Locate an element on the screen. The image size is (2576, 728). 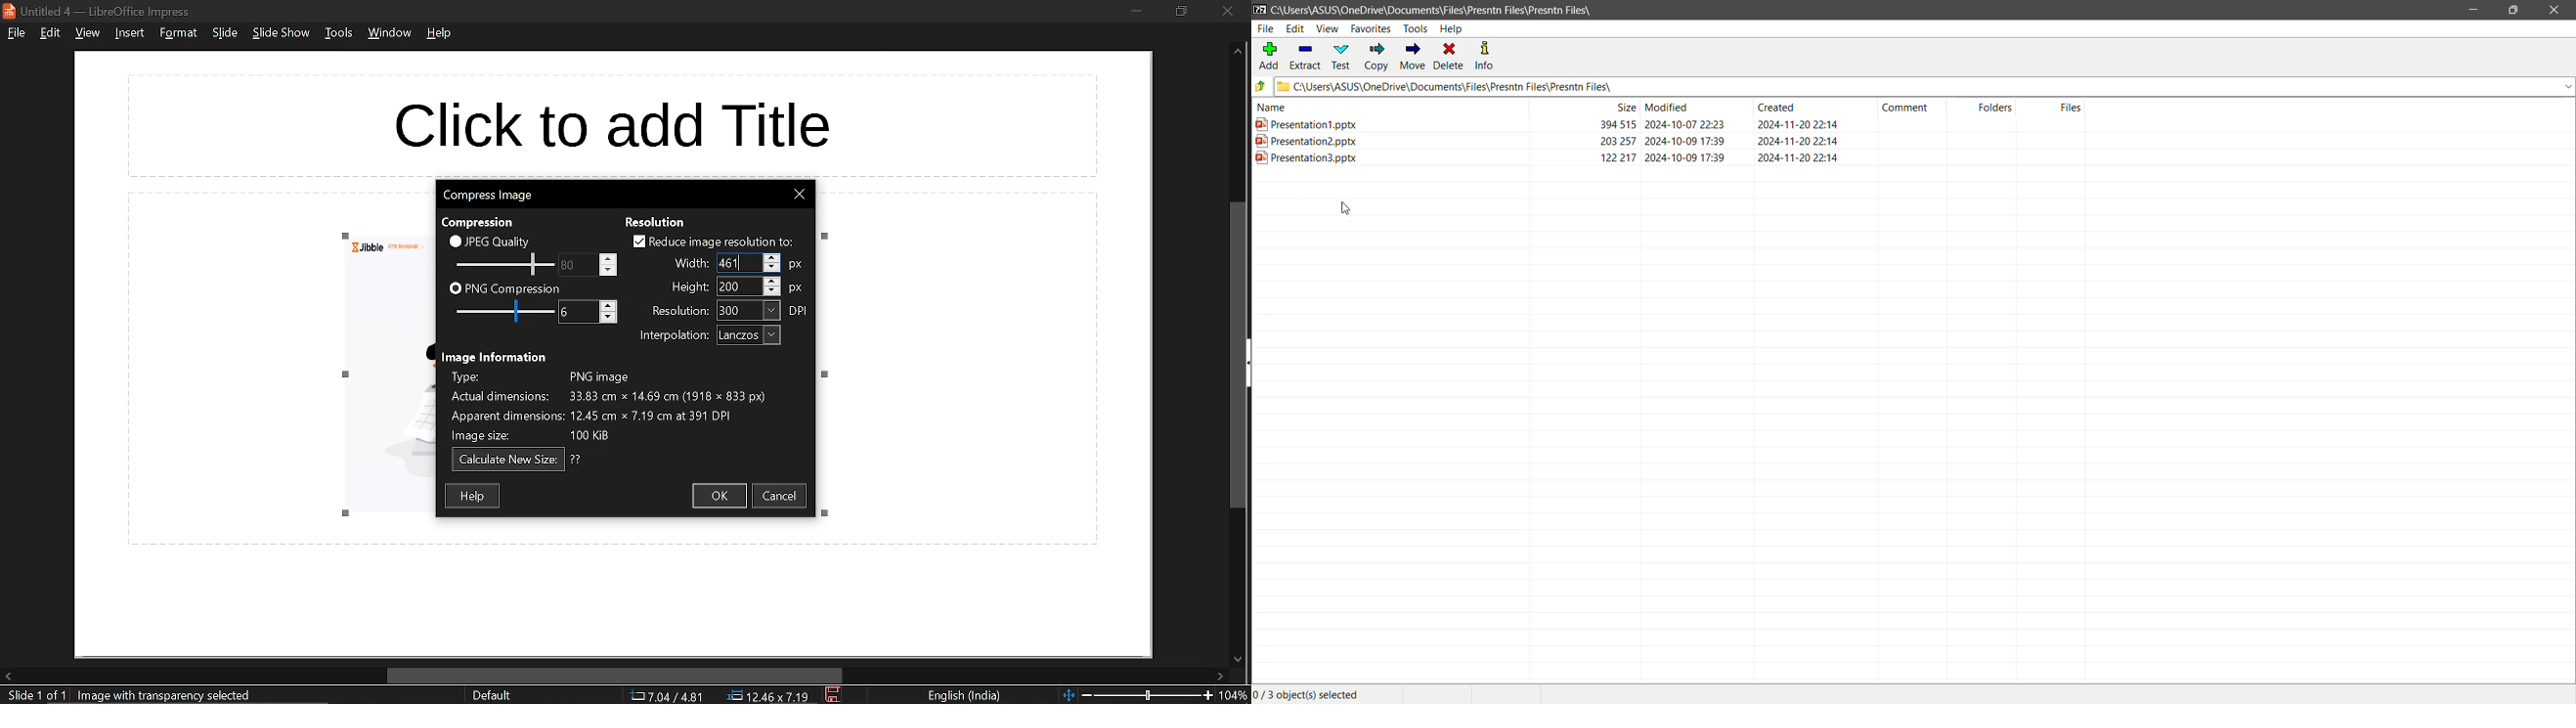
Increase  is located at coordinates (609, 305).